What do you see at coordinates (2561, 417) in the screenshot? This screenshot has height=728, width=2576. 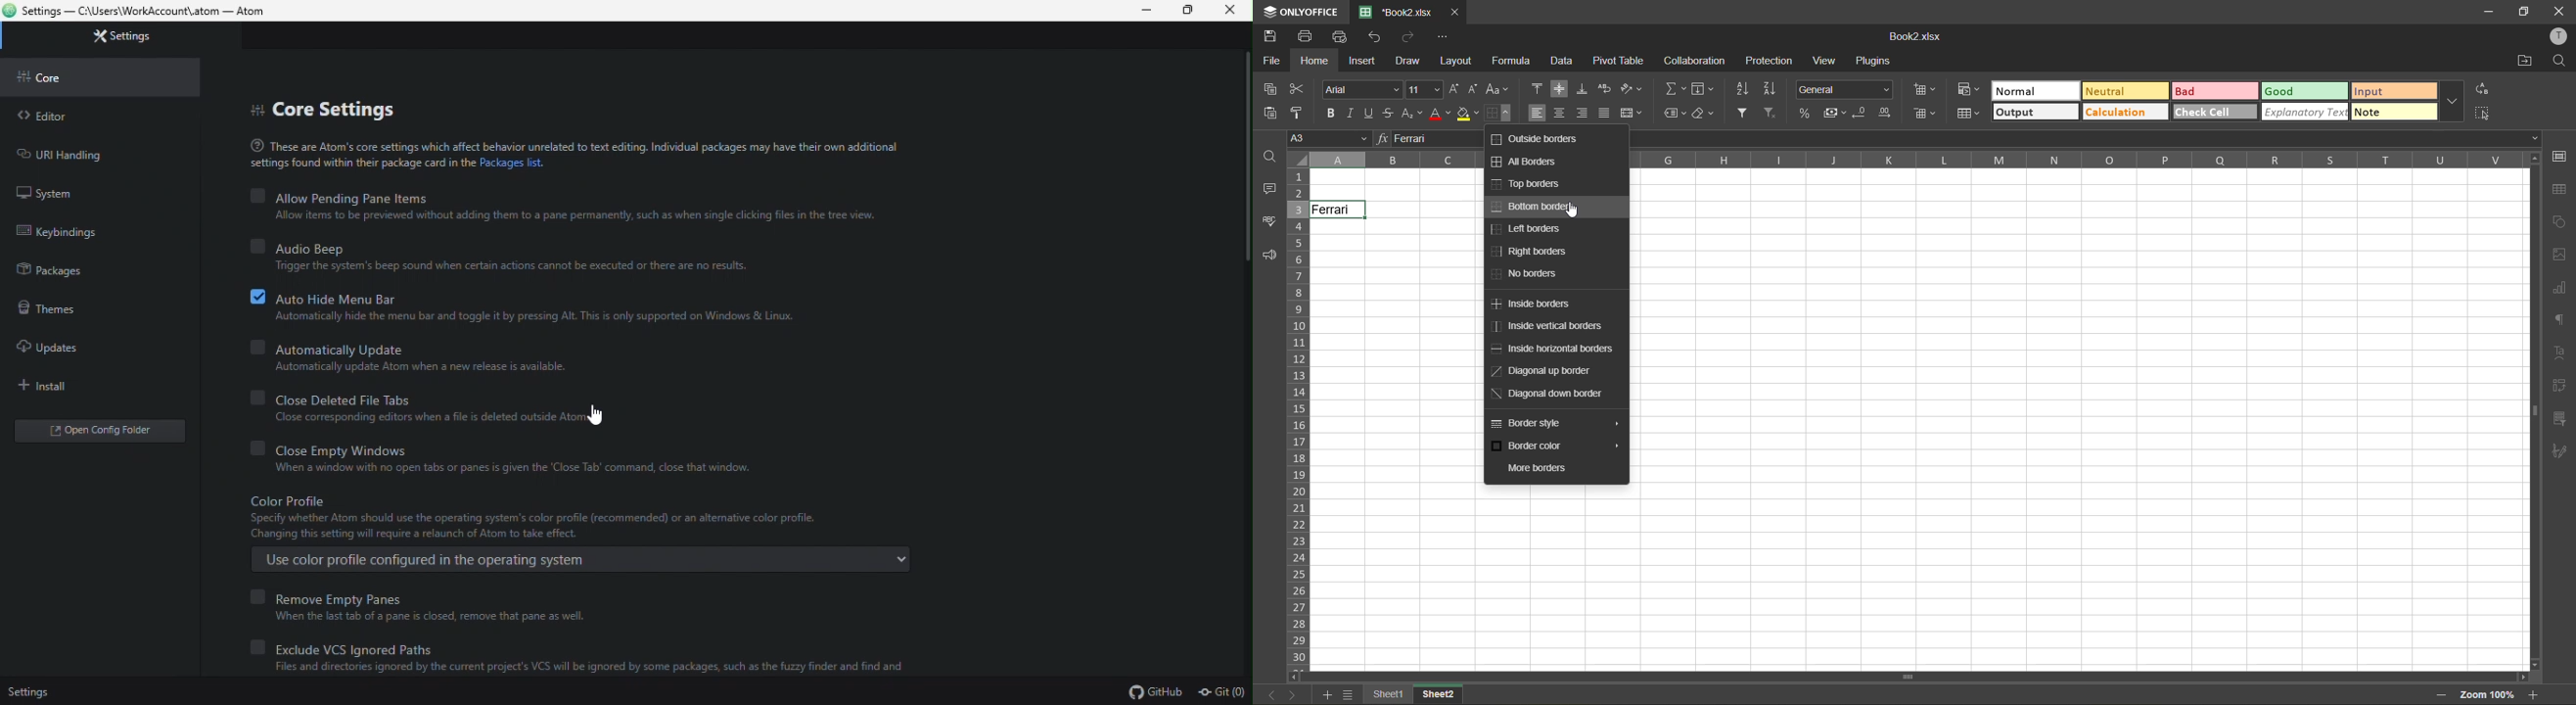 I see `slicer` at bounding box center [2561, 417].